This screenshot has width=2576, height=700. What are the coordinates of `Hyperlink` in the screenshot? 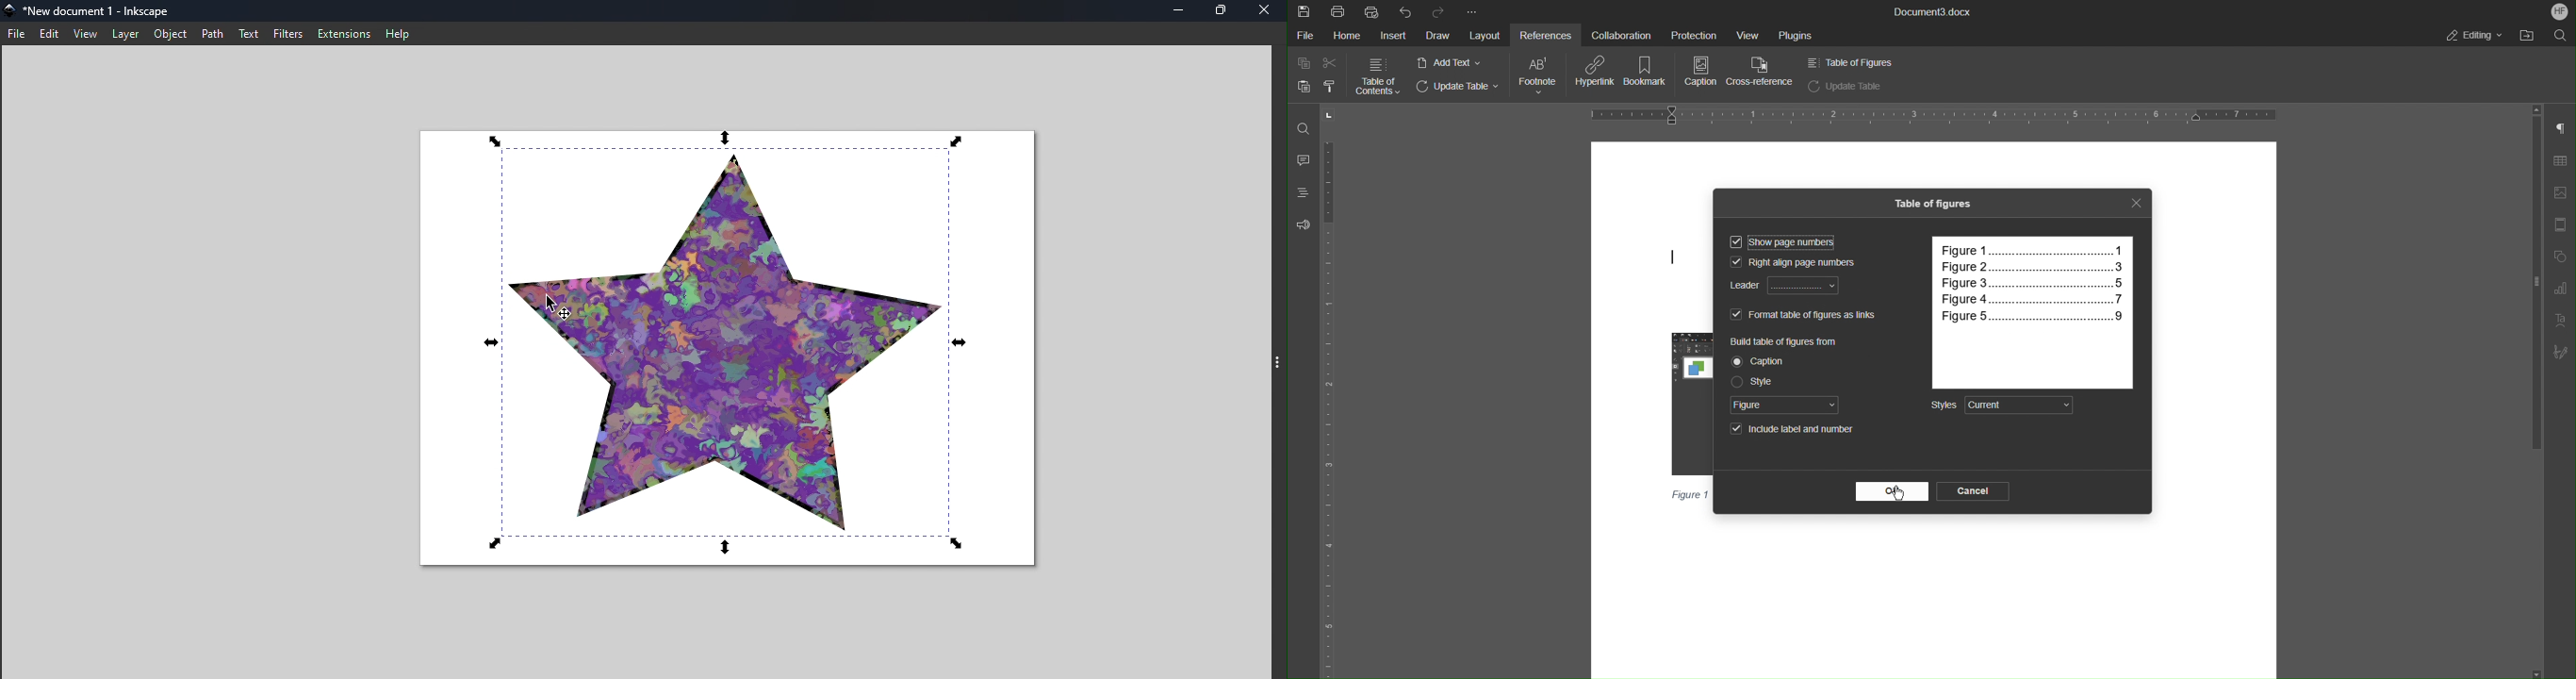 It's located at (1597, 73).